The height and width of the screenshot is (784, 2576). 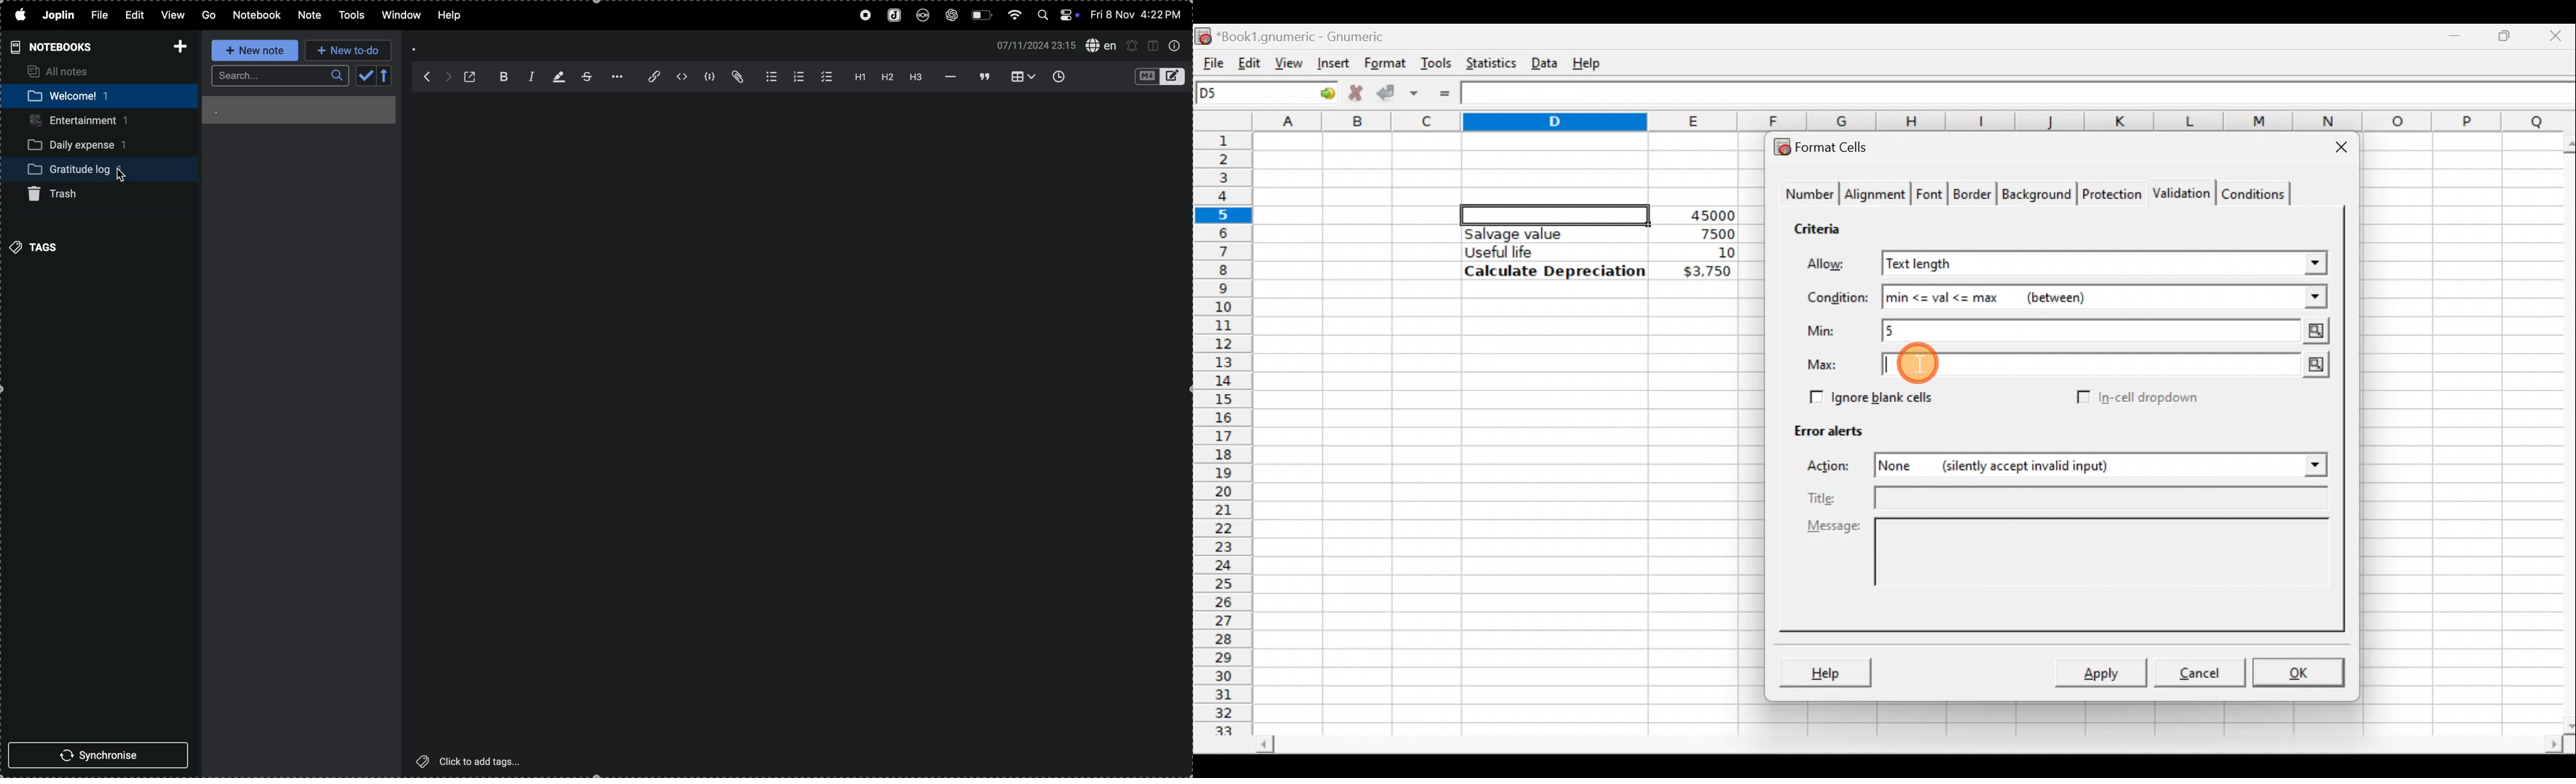 I want to click on date and time, so click(x=1034, y=44).